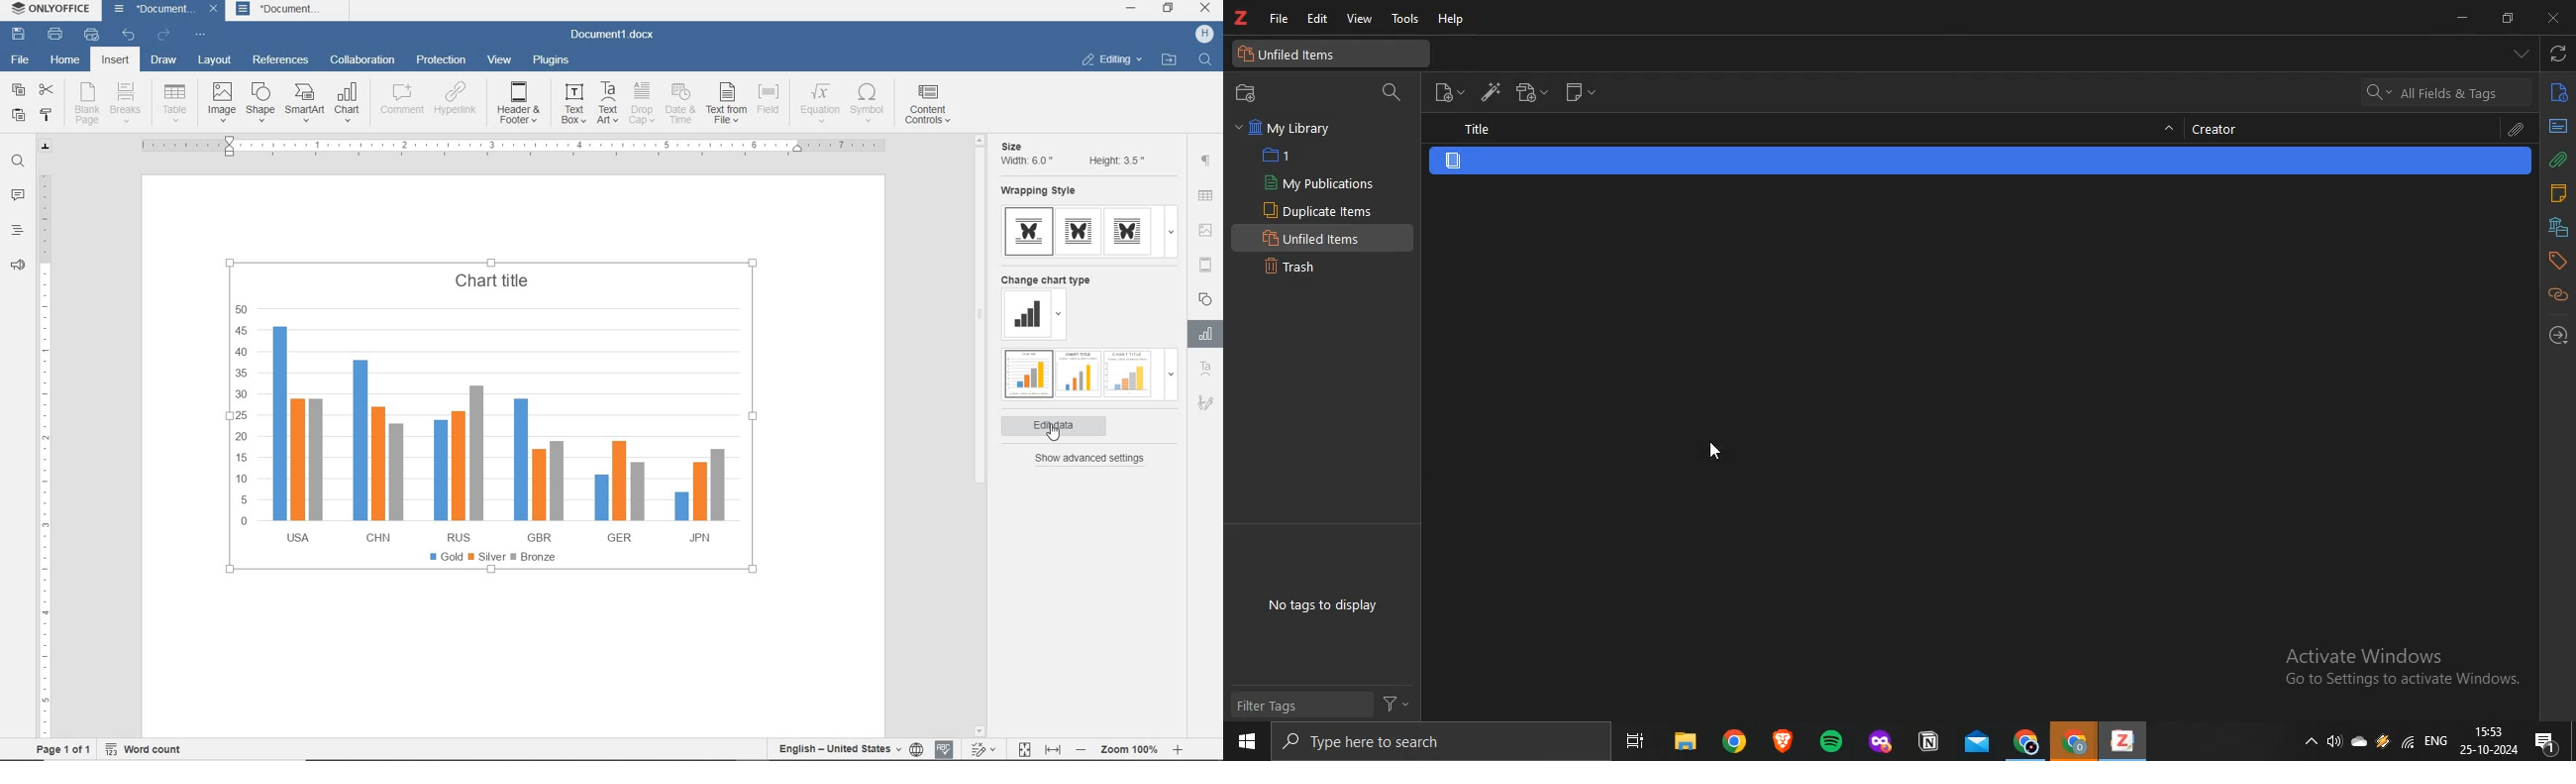  What do you see at coordinates (1172, 378) in the screenshot?
I see `dropdown` at bounding box center [1172, 378].